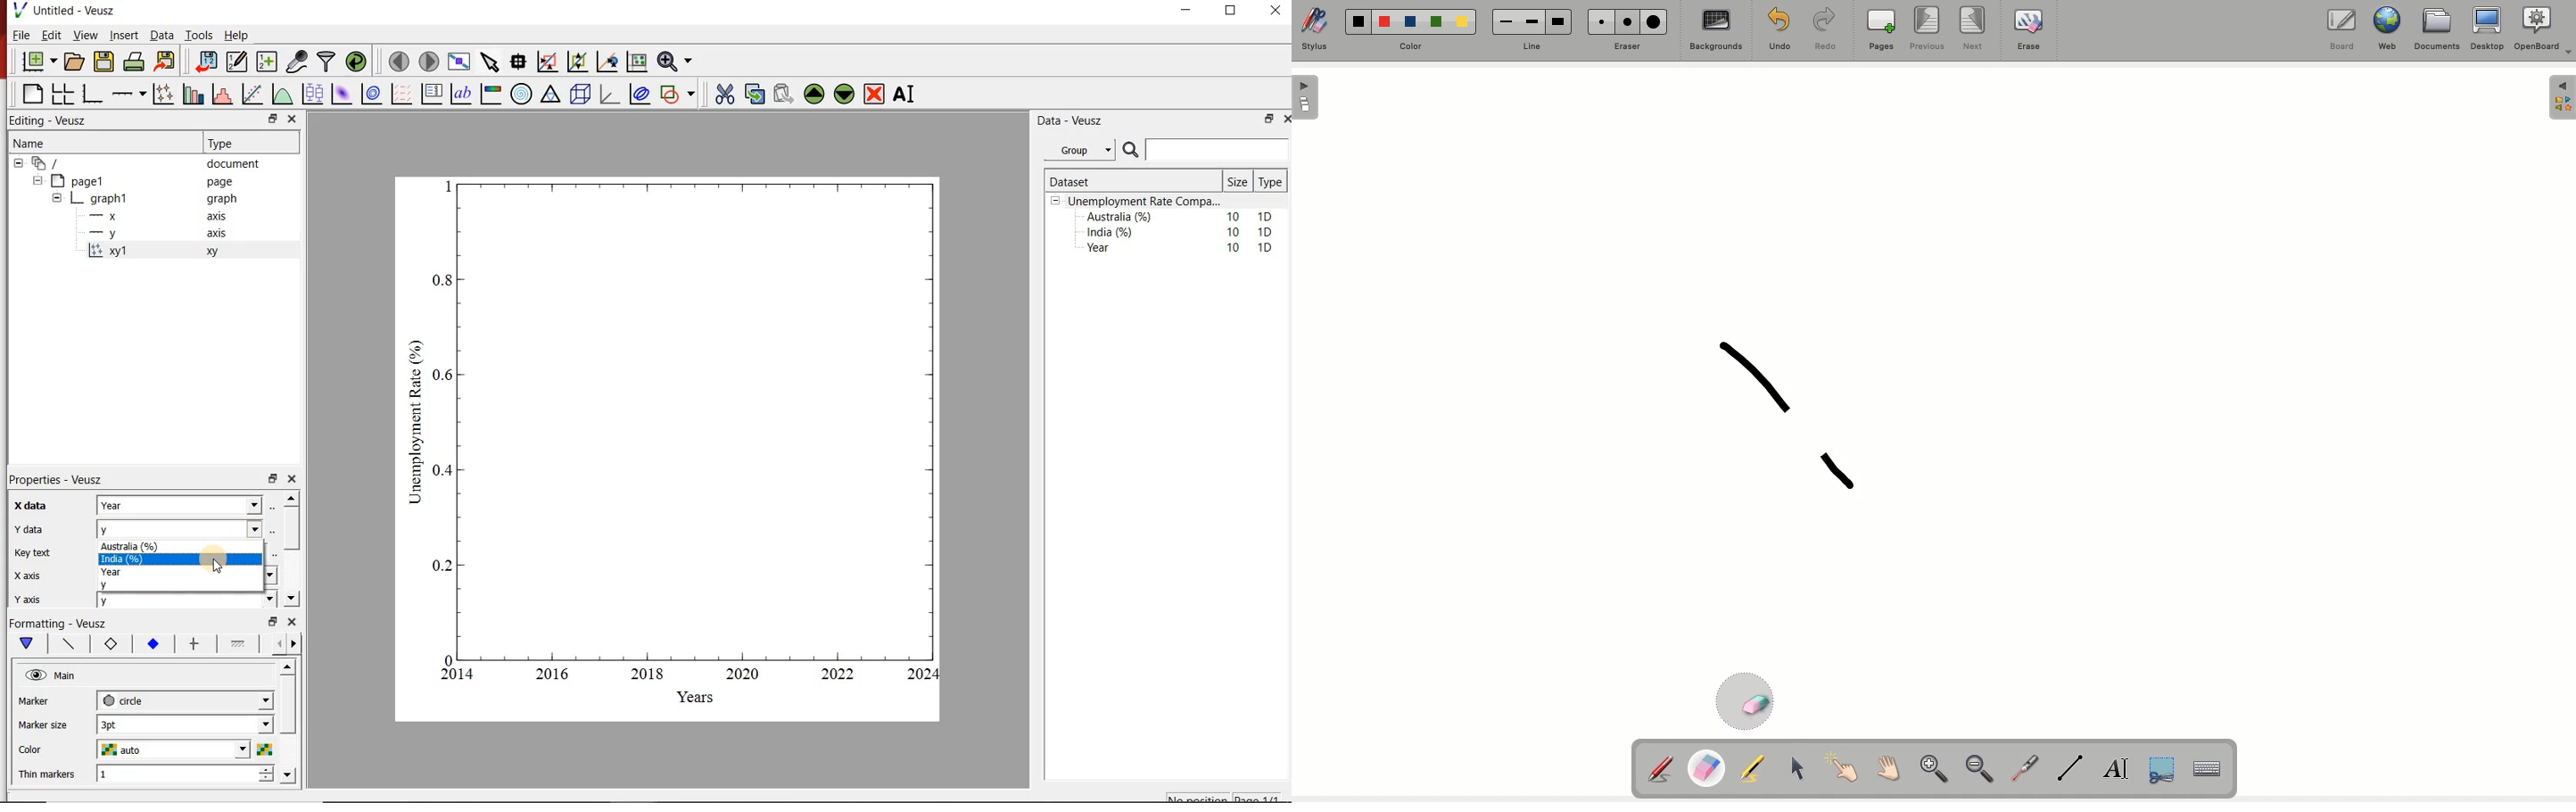 This screenshot has width=2576, height=812. I want to click on image color bar, so click(491, 95).